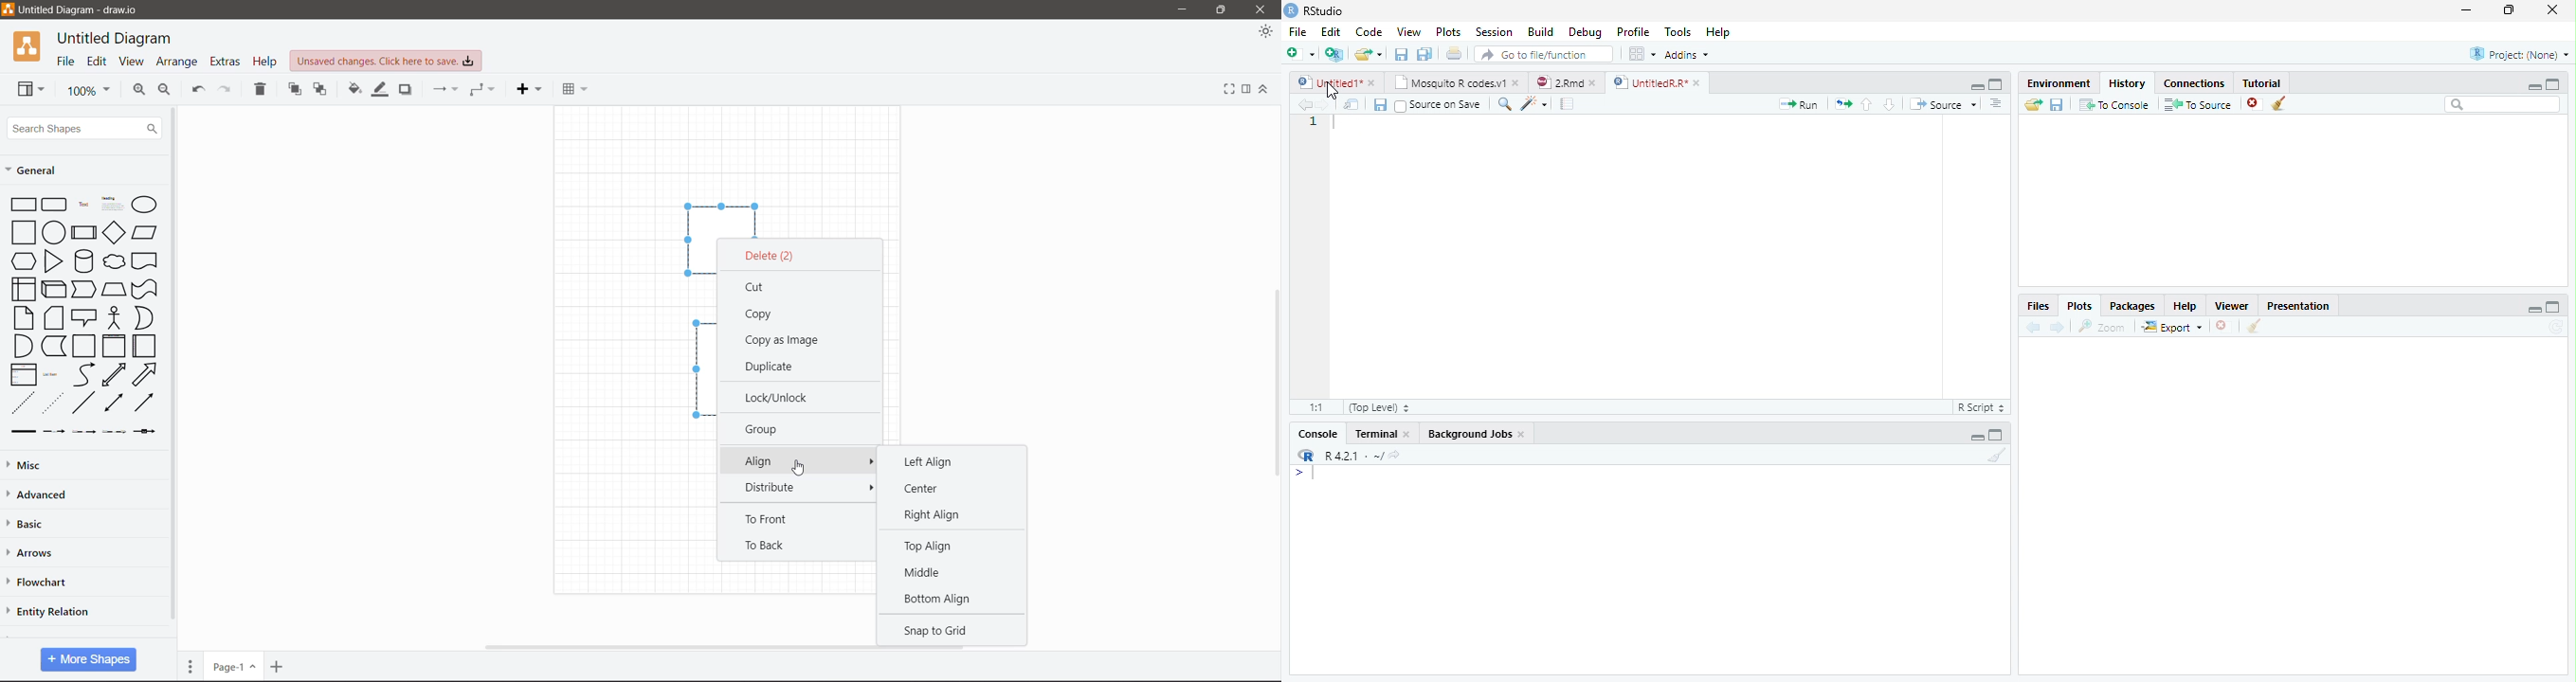 This screenshot has height=700, width=2576. Describe the element at coordinates (2195, 106) in the screenshot. I see `To Source` at that location.